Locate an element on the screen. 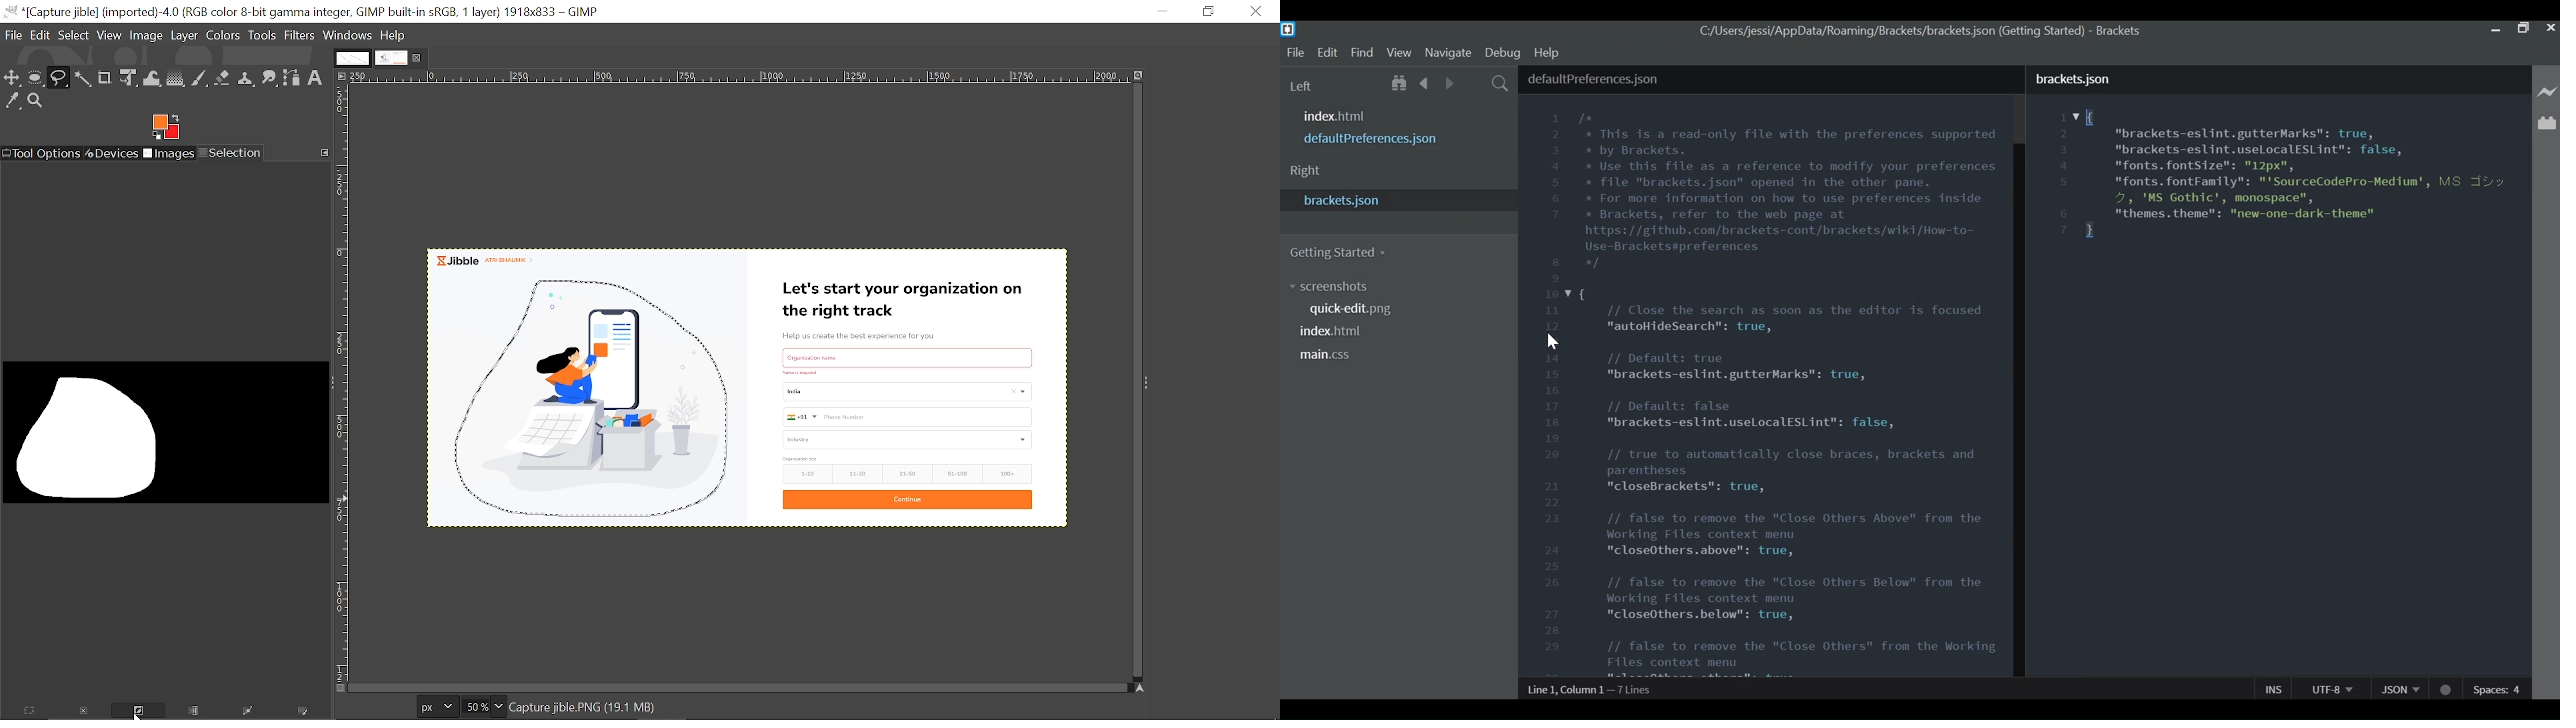 This screenshot has height=728, width=2576. brackets.json  is located at coordinates (2279, 77).